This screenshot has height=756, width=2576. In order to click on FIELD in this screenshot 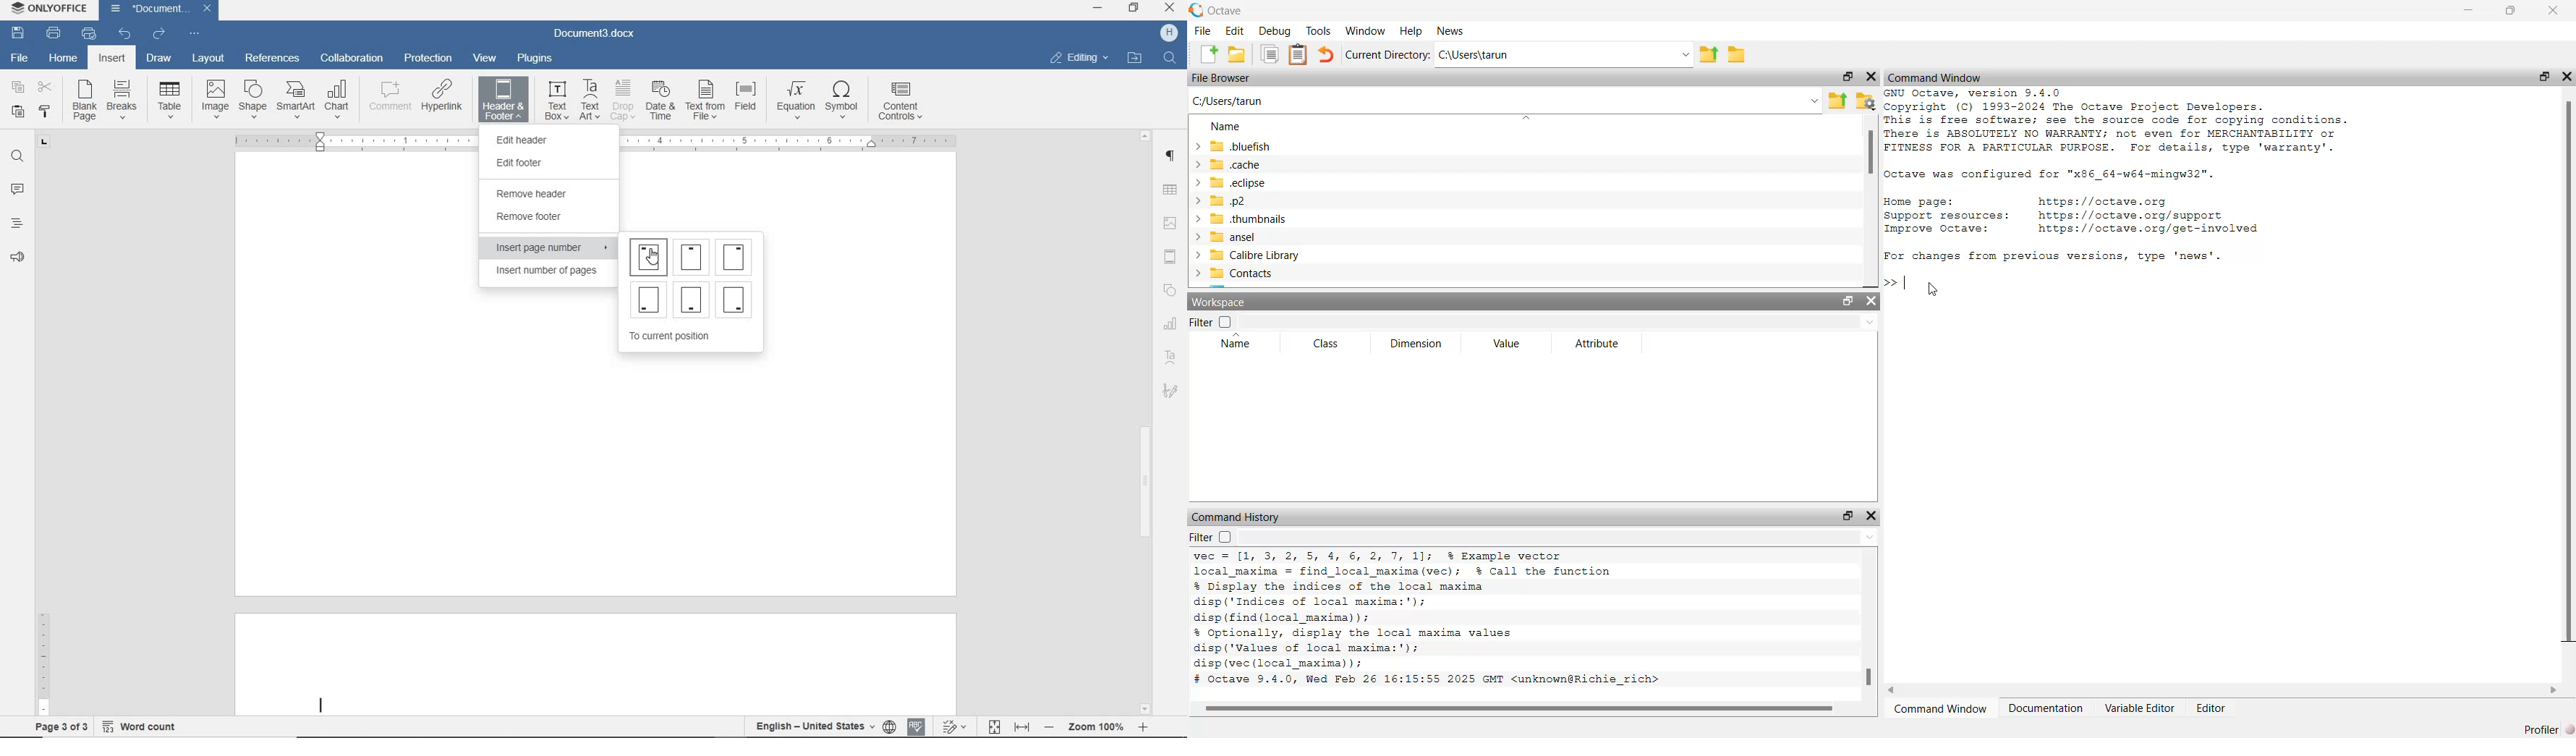, I will do `click(750, 100)`.